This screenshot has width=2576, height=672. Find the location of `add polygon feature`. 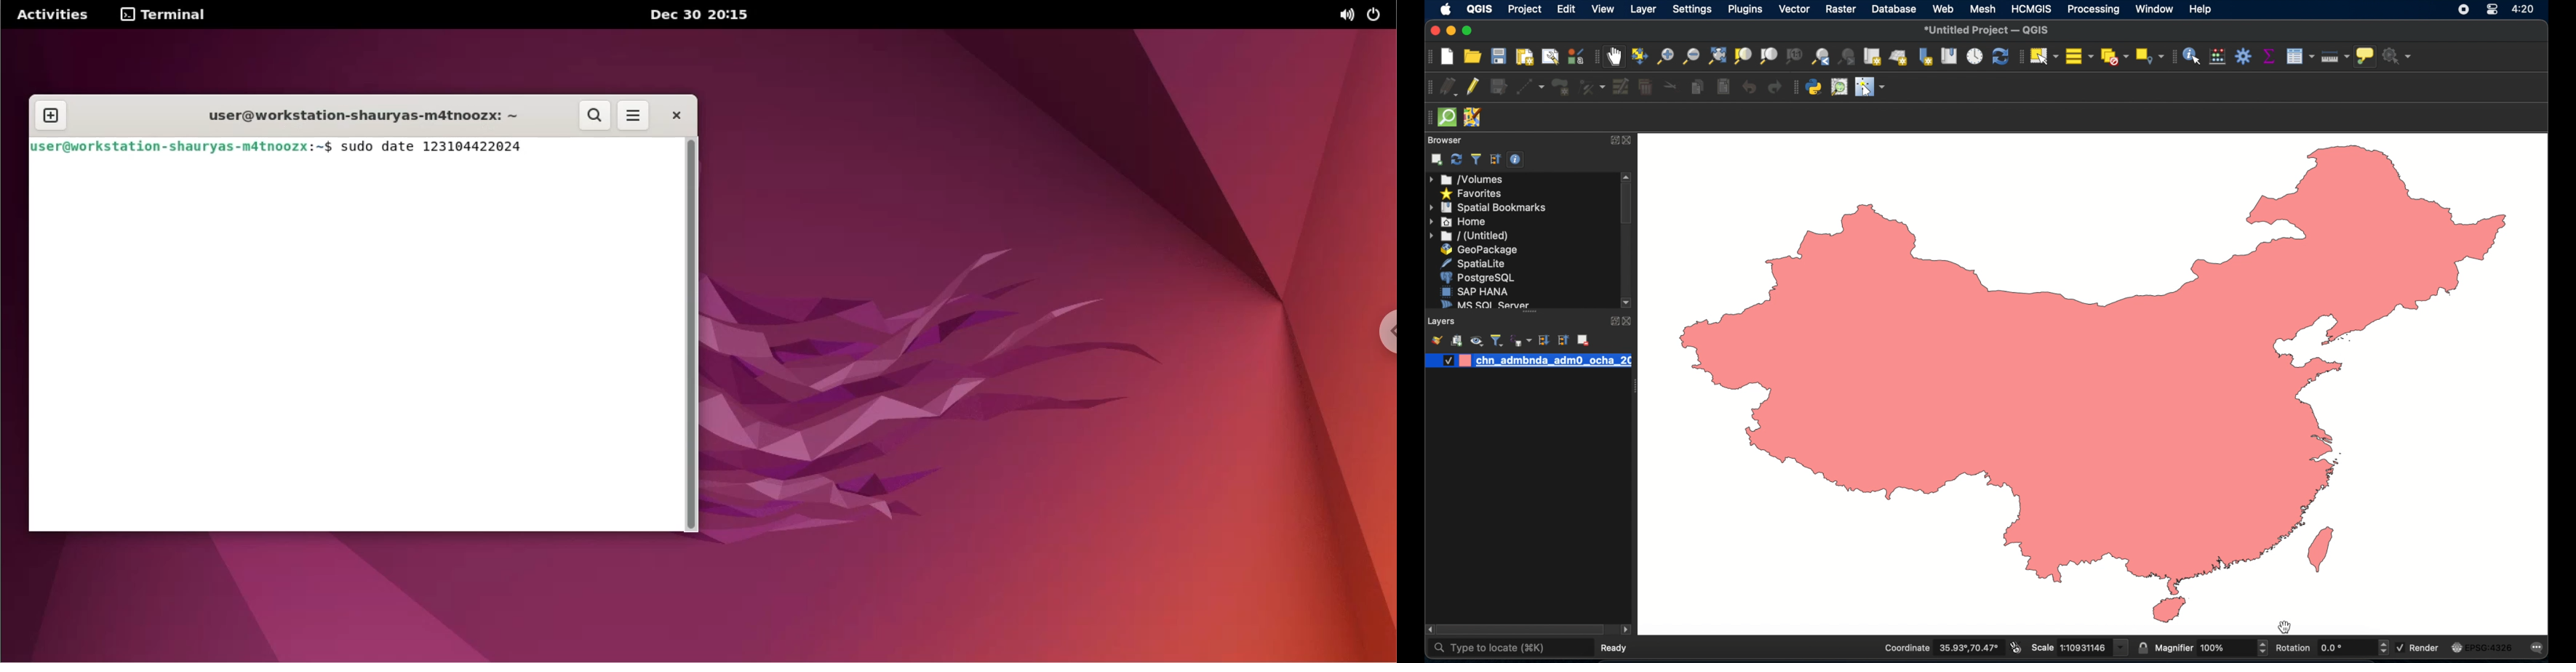

add polygon feature is located at coordinates (1562, 88).